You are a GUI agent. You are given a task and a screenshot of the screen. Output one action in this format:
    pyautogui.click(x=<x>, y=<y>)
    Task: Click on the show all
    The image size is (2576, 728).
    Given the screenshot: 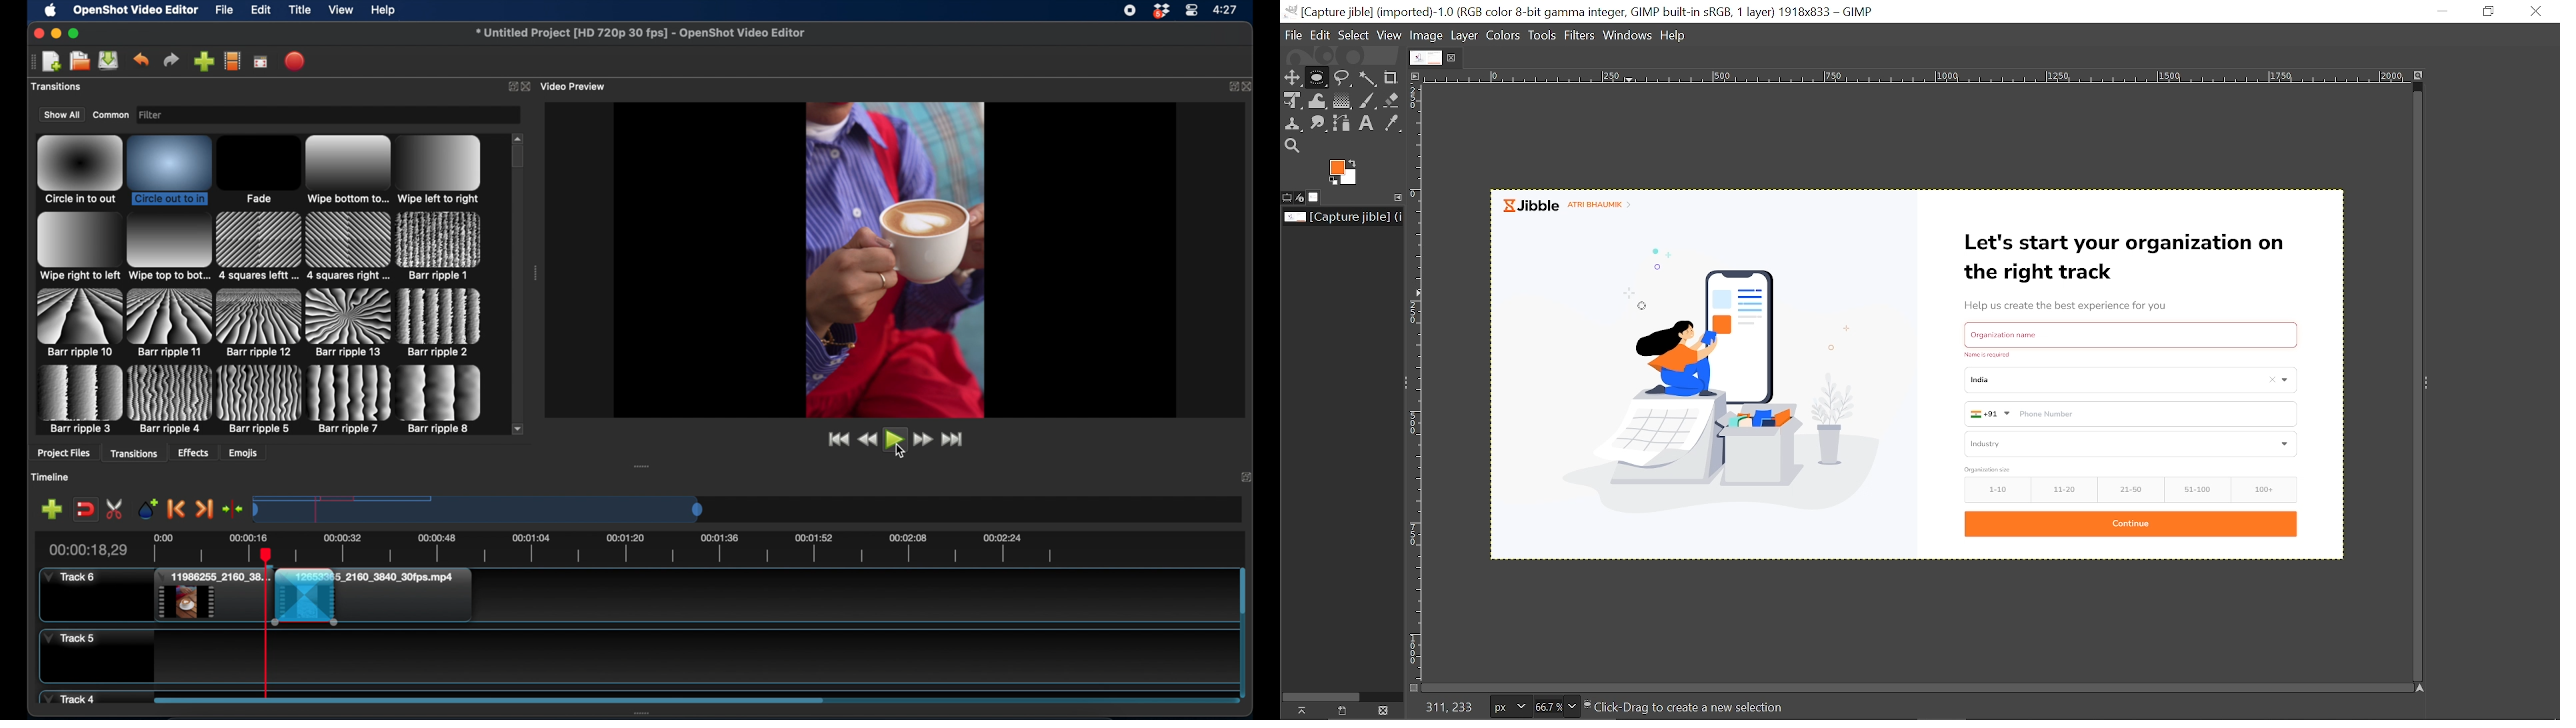 What is the action you would take?
    pyautogui.click(x=61, y=115)
    